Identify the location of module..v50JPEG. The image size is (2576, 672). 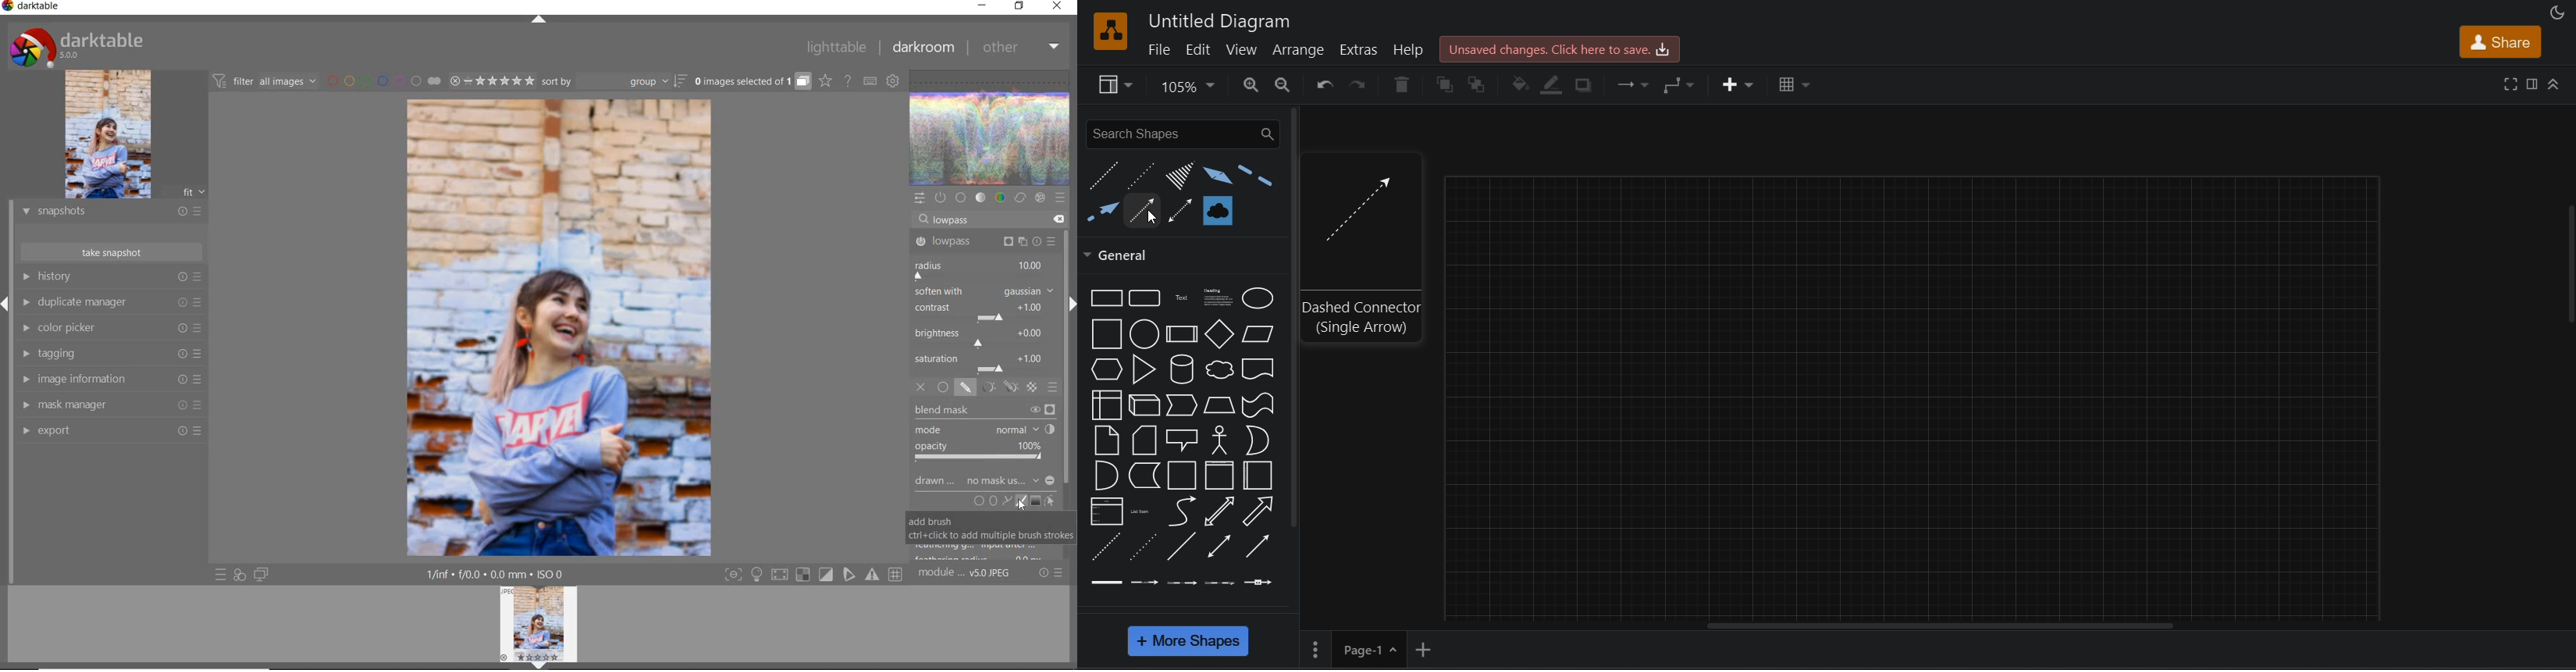
(967, 574).